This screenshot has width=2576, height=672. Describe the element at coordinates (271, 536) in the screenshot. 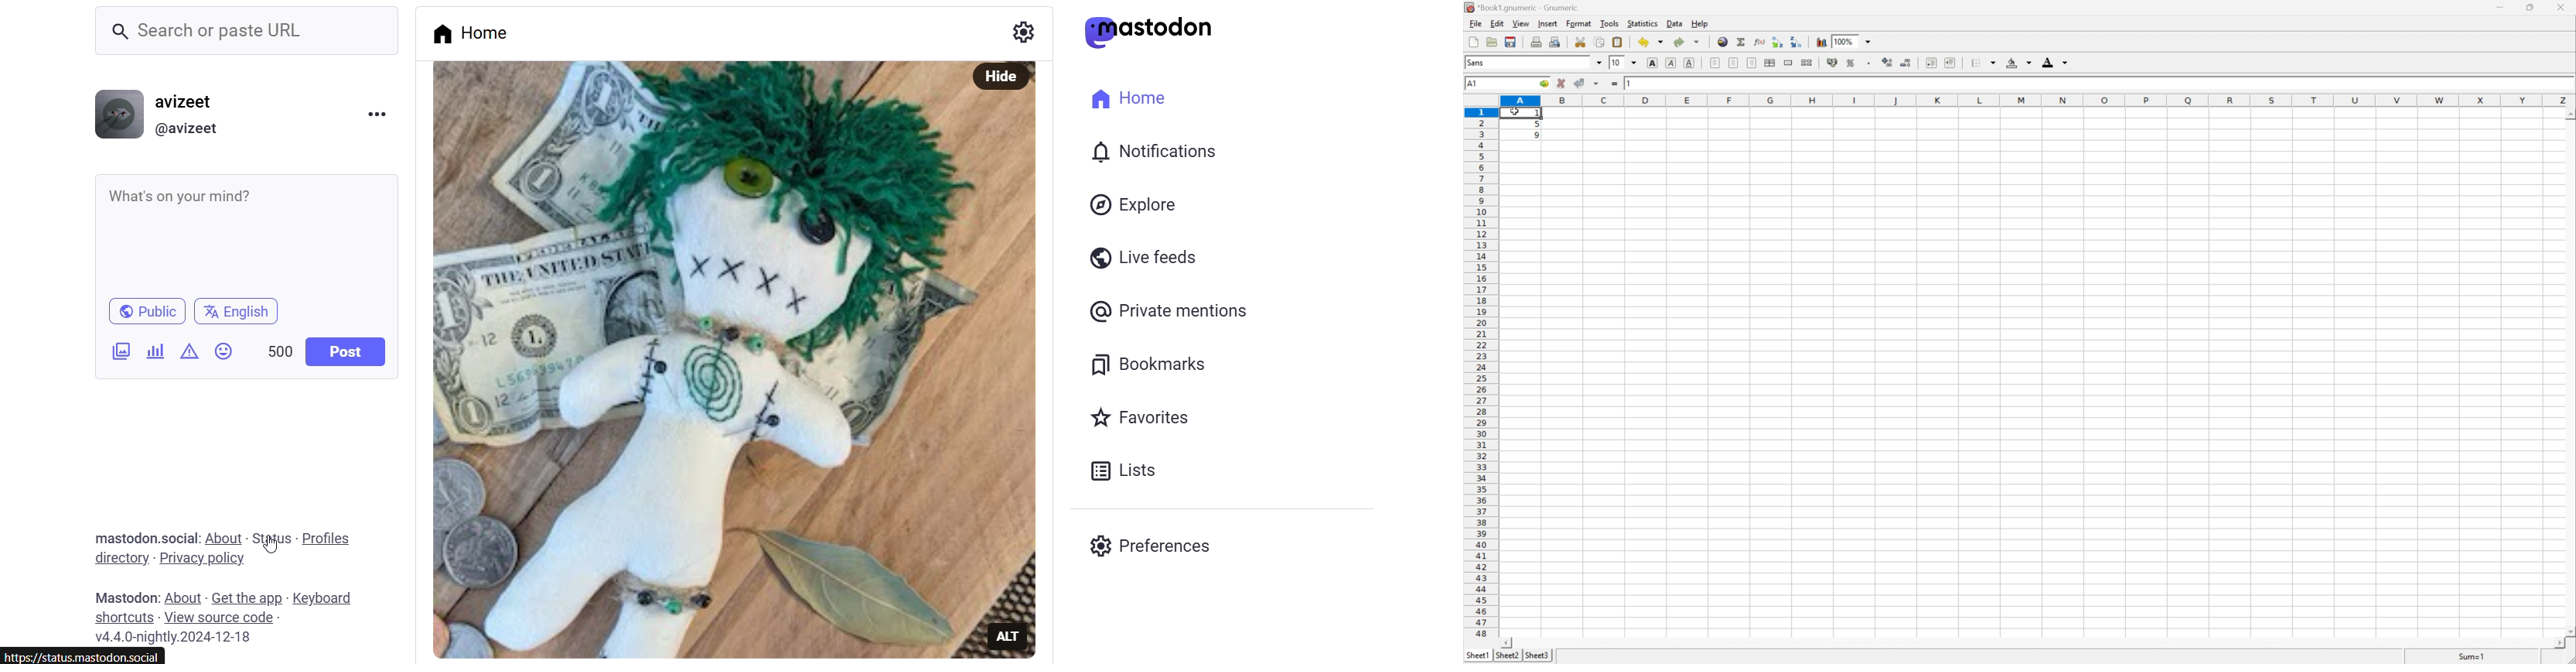

I see `status` at that location.